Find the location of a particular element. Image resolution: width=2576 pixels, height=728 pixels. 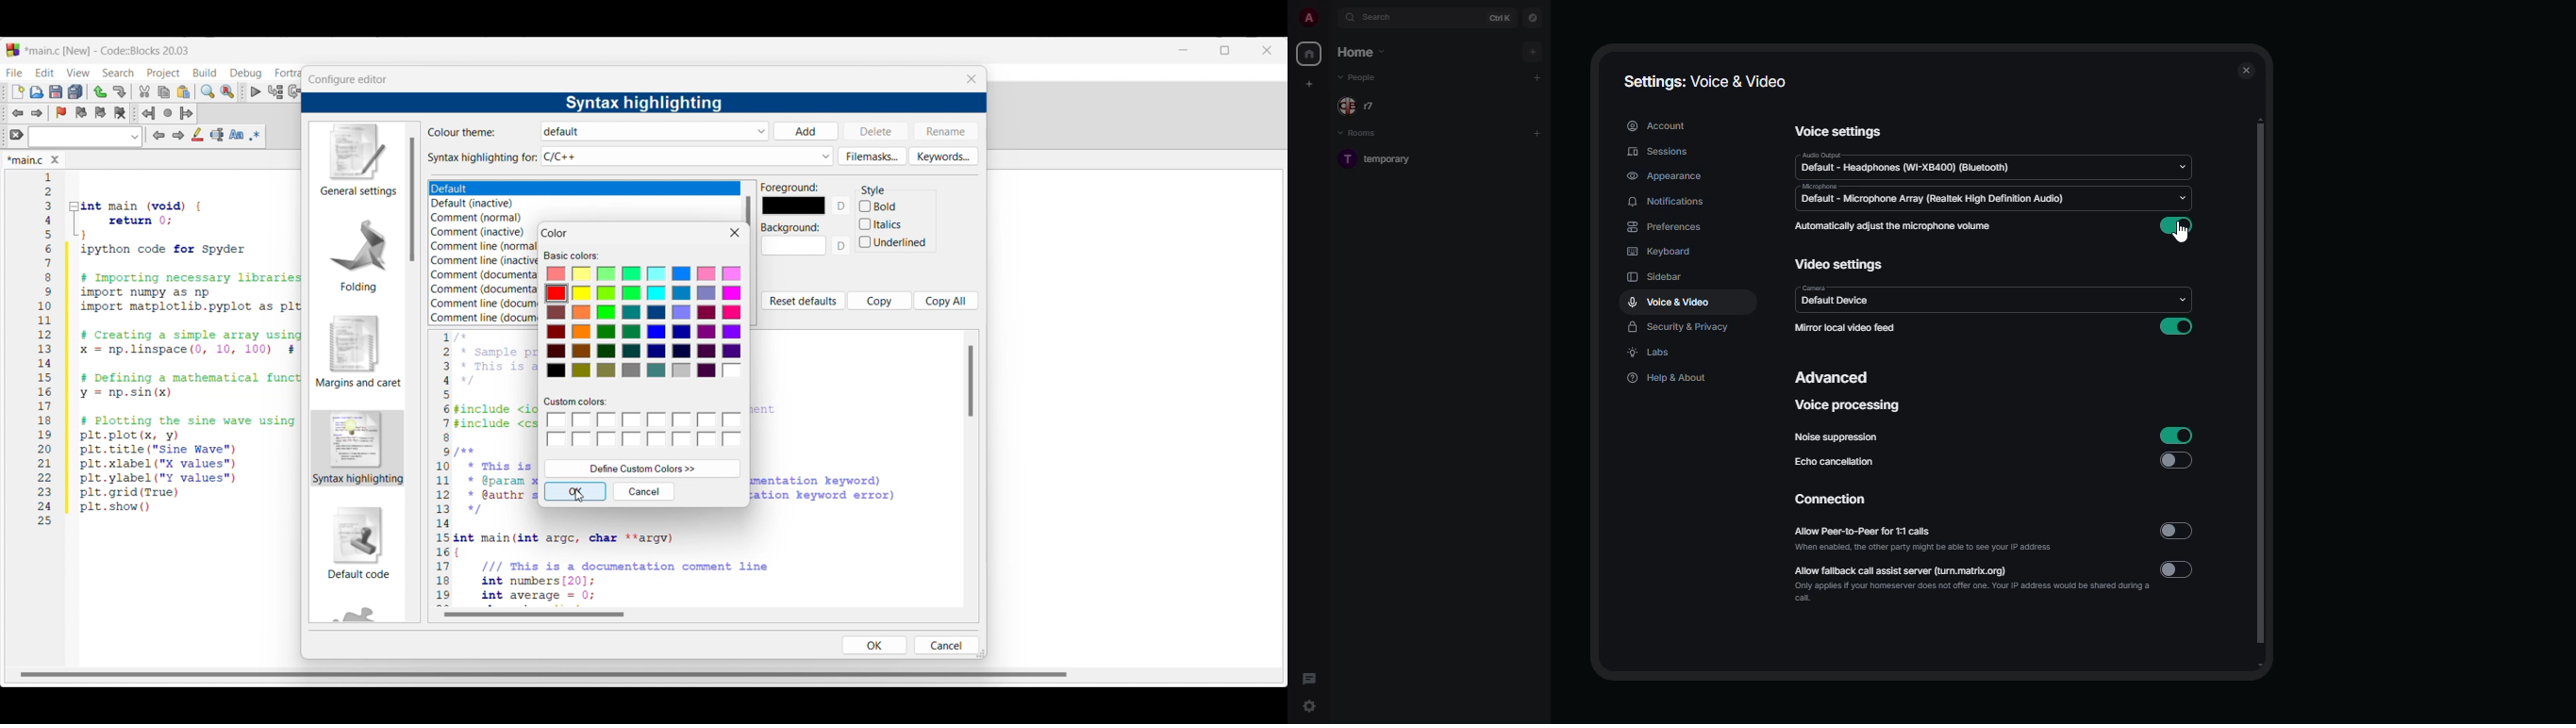

Underlined is located at coordinates (895, 243).